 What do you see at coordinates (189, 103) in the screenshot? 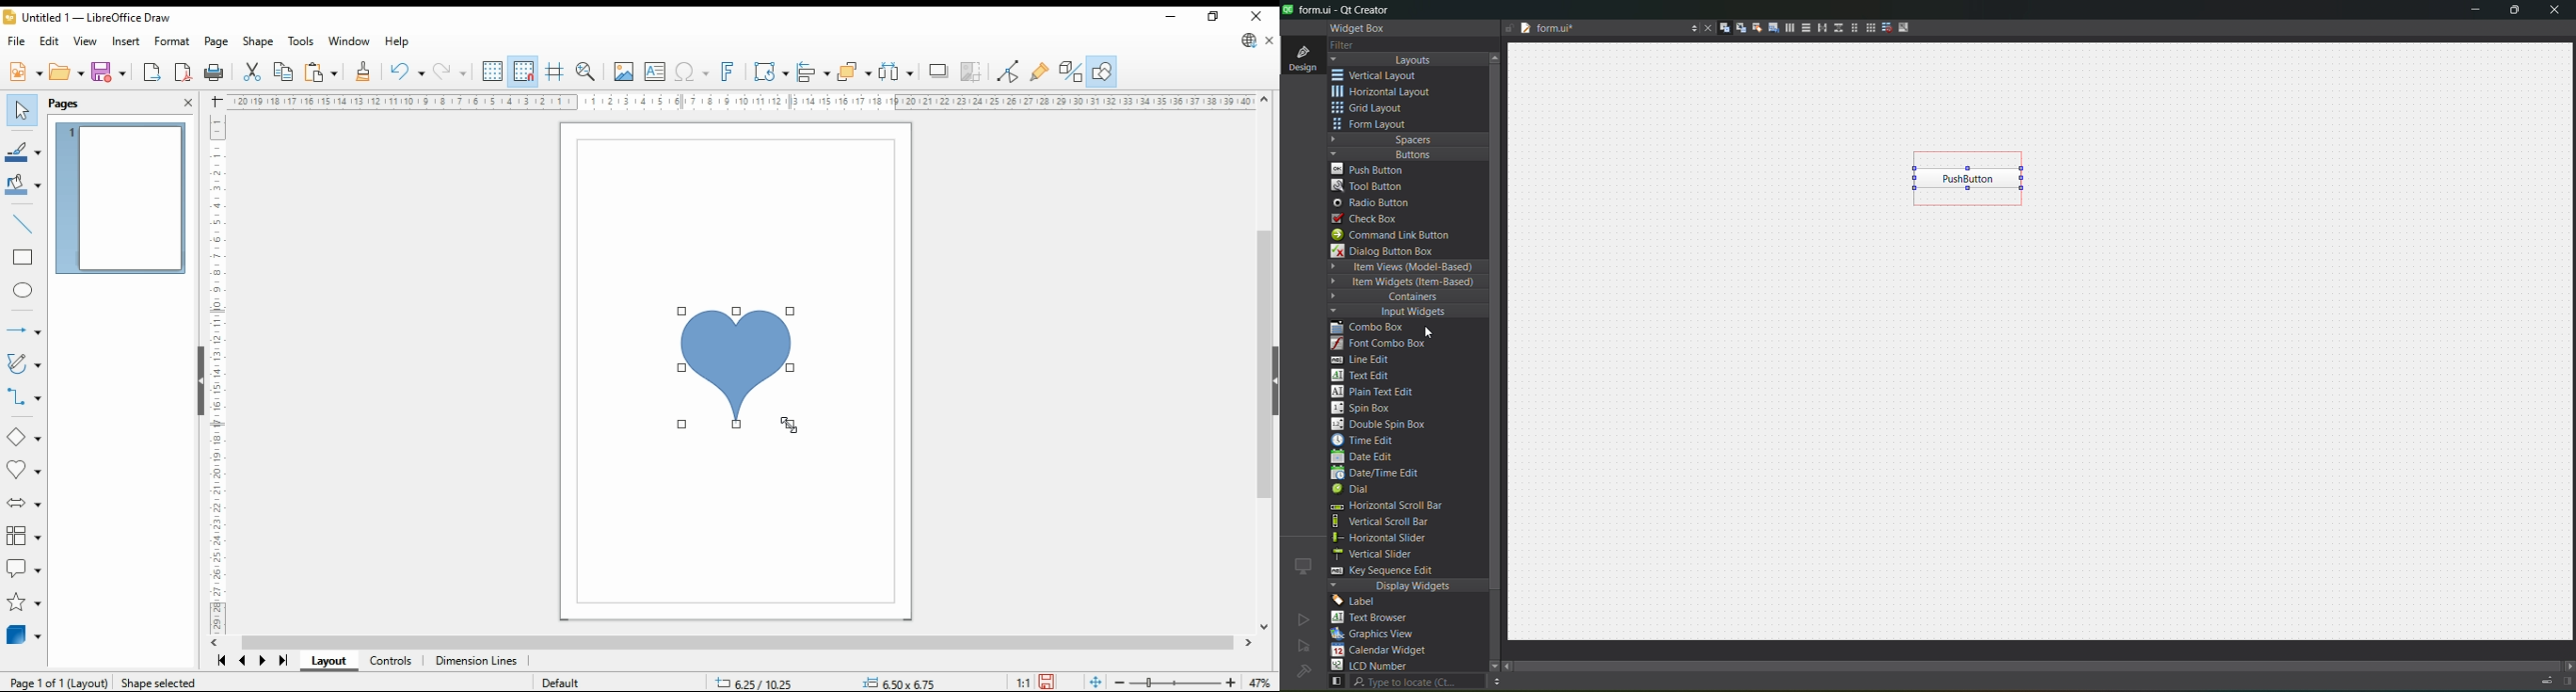
I see `close pane` at bounding box center [189, 103].